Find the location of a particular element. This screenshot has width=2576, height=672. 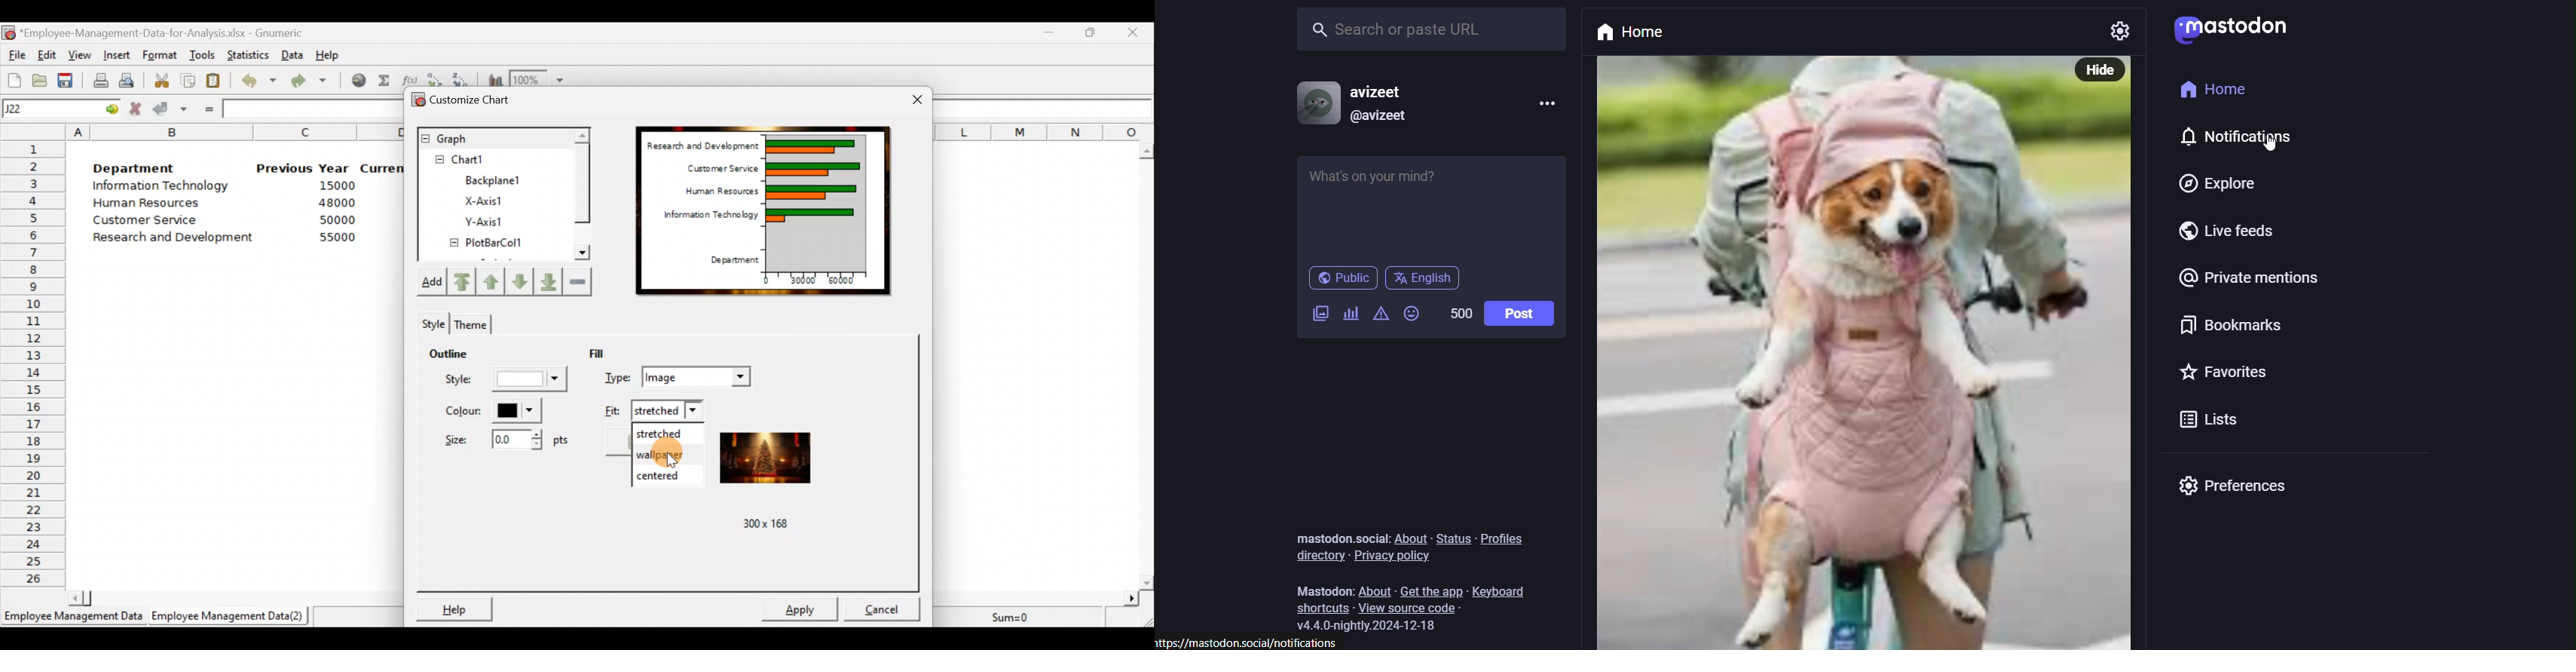

Department is located at coordinates (736, 258).